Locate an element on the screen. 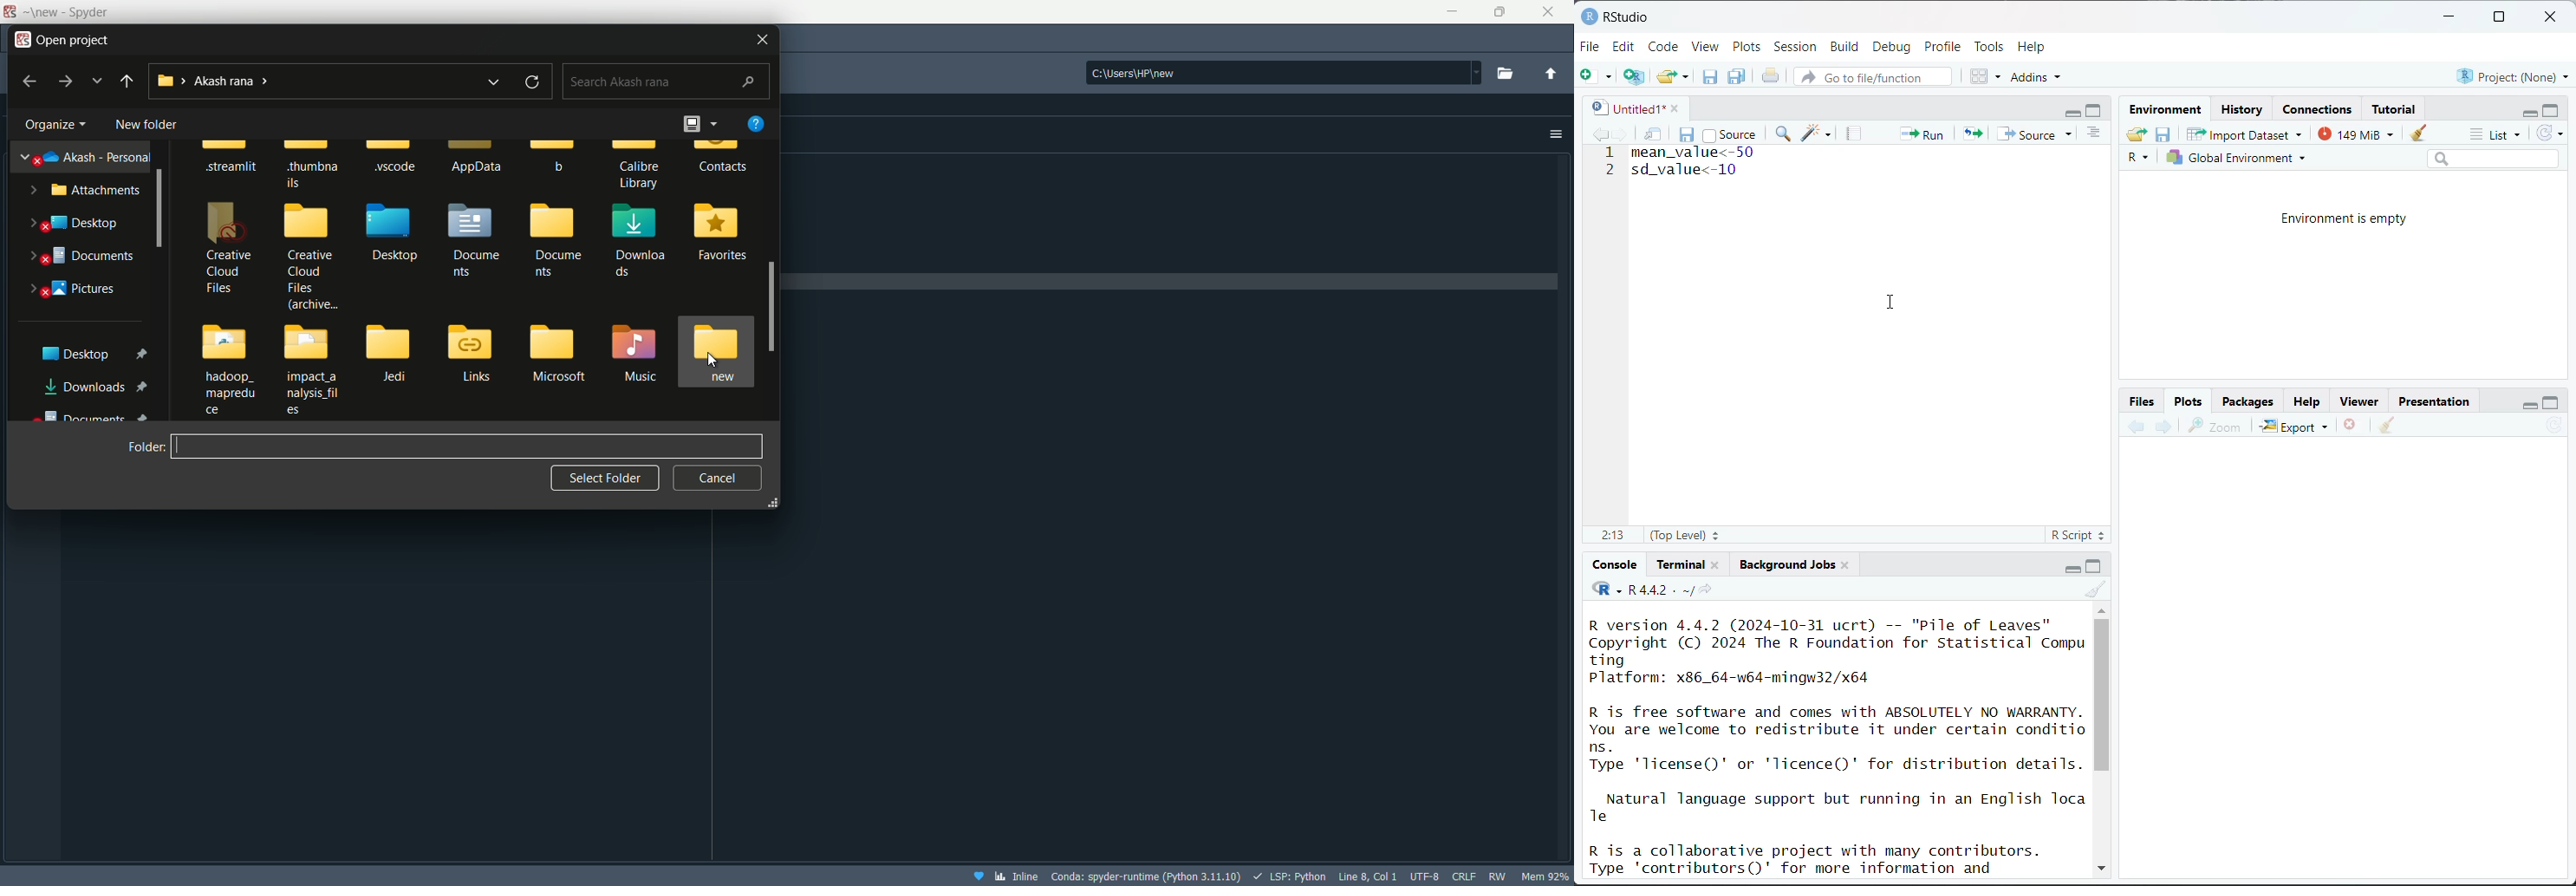  R 4.4.2 . ~/ is located at coordinates (1660, 590).